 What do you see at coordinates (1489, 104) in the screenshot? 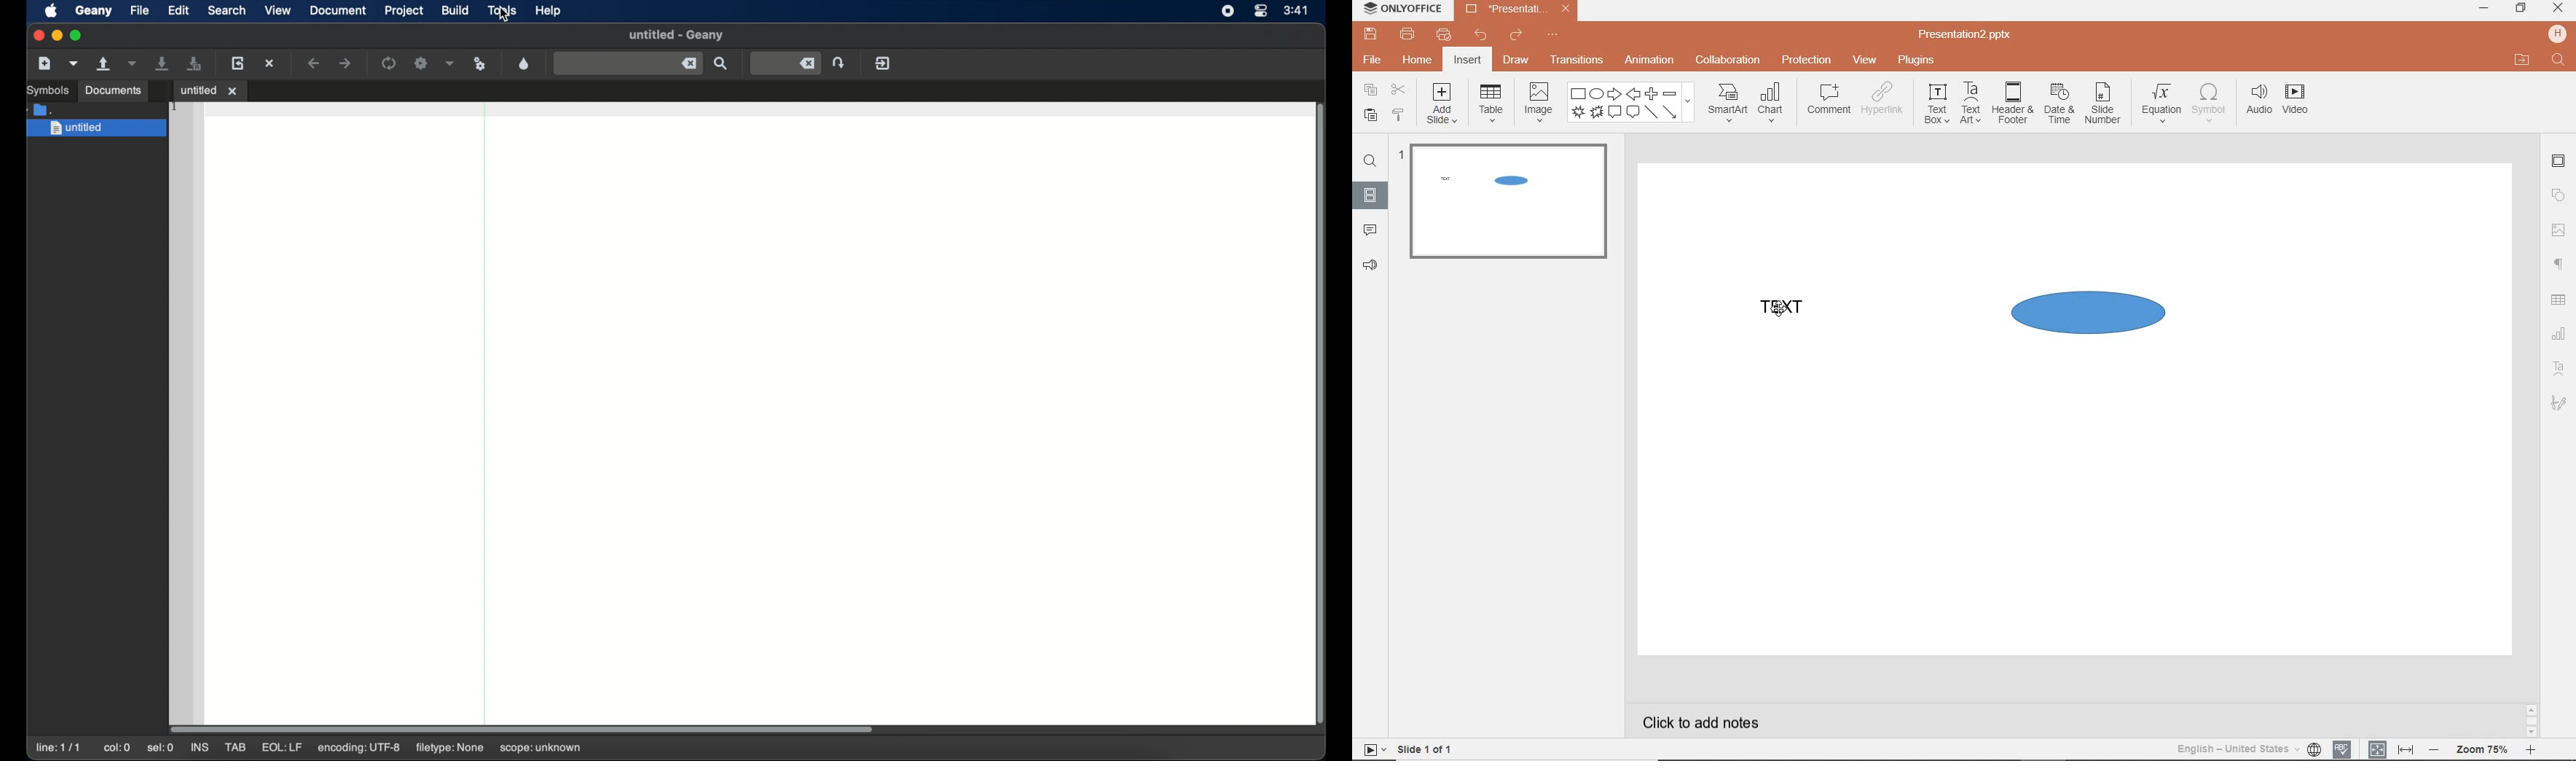
I see `table` at bounding box center [1489, 104].